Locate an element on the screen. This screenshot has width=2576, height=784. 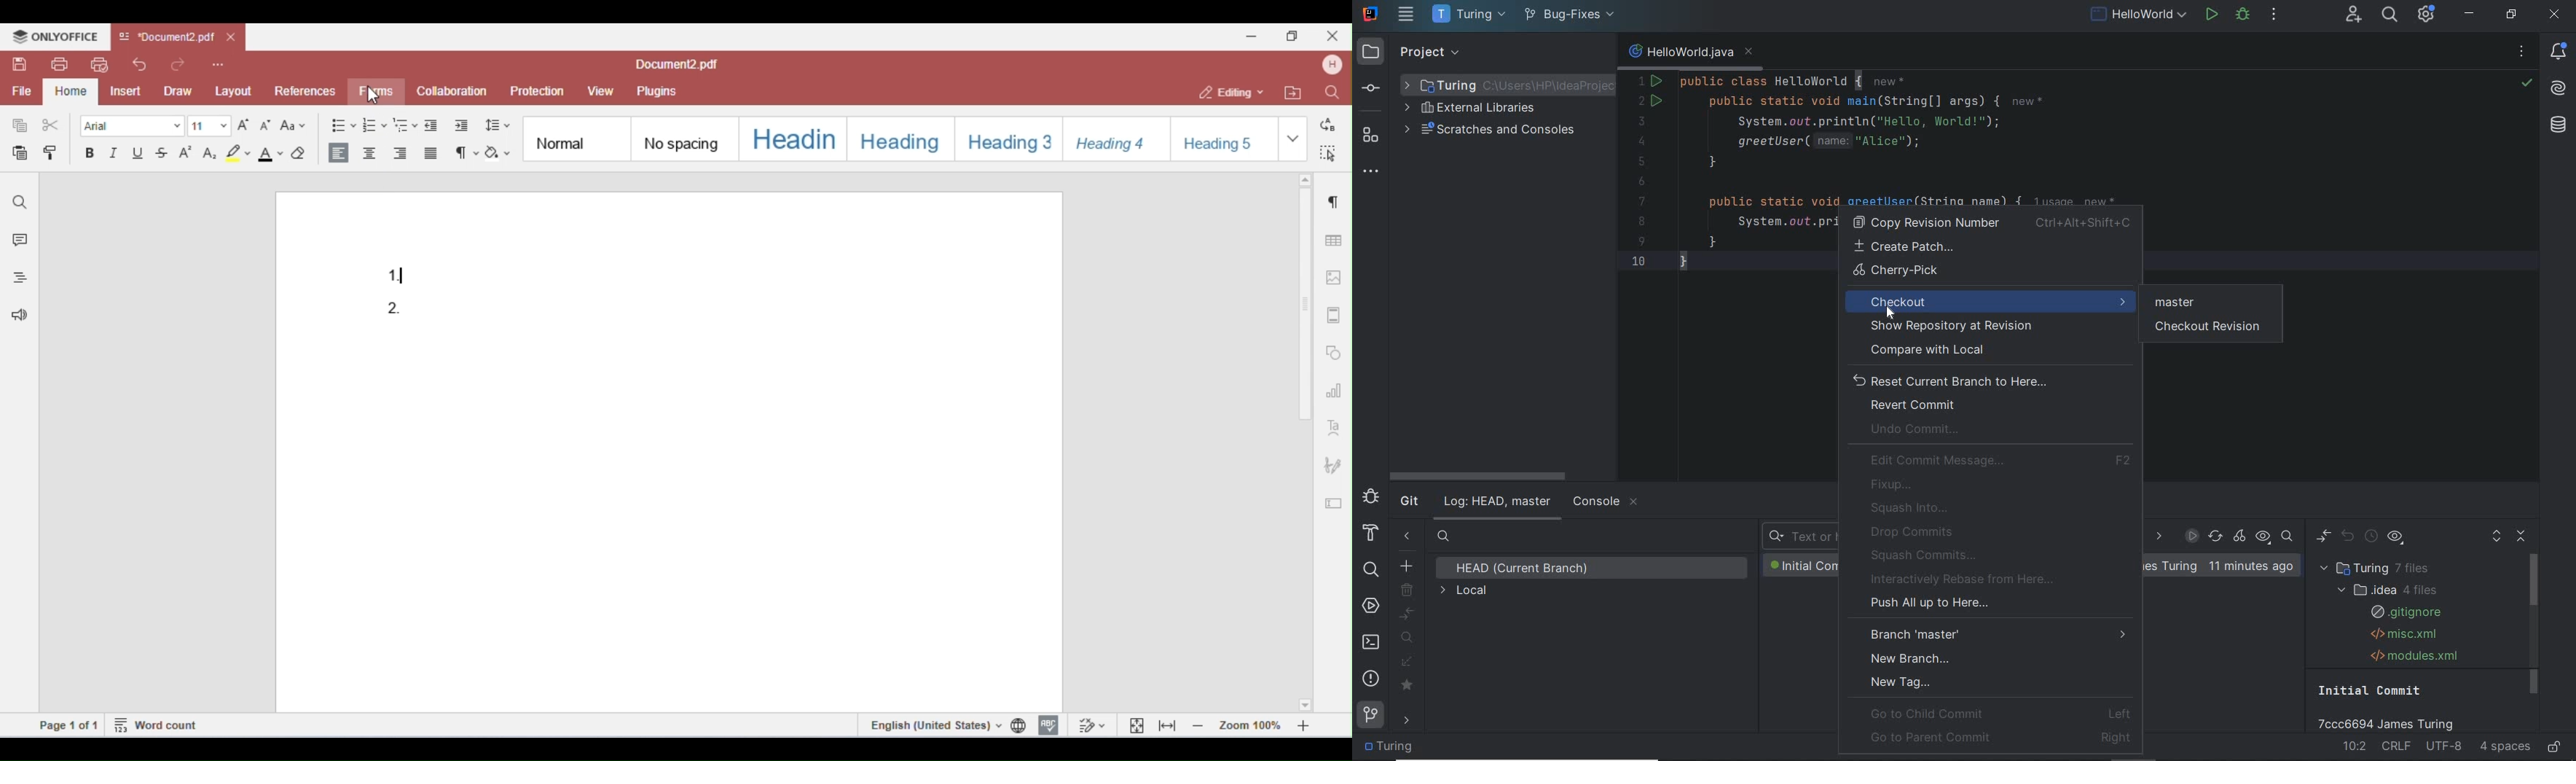
AI Assistant is located at coordinates (2559, 87).